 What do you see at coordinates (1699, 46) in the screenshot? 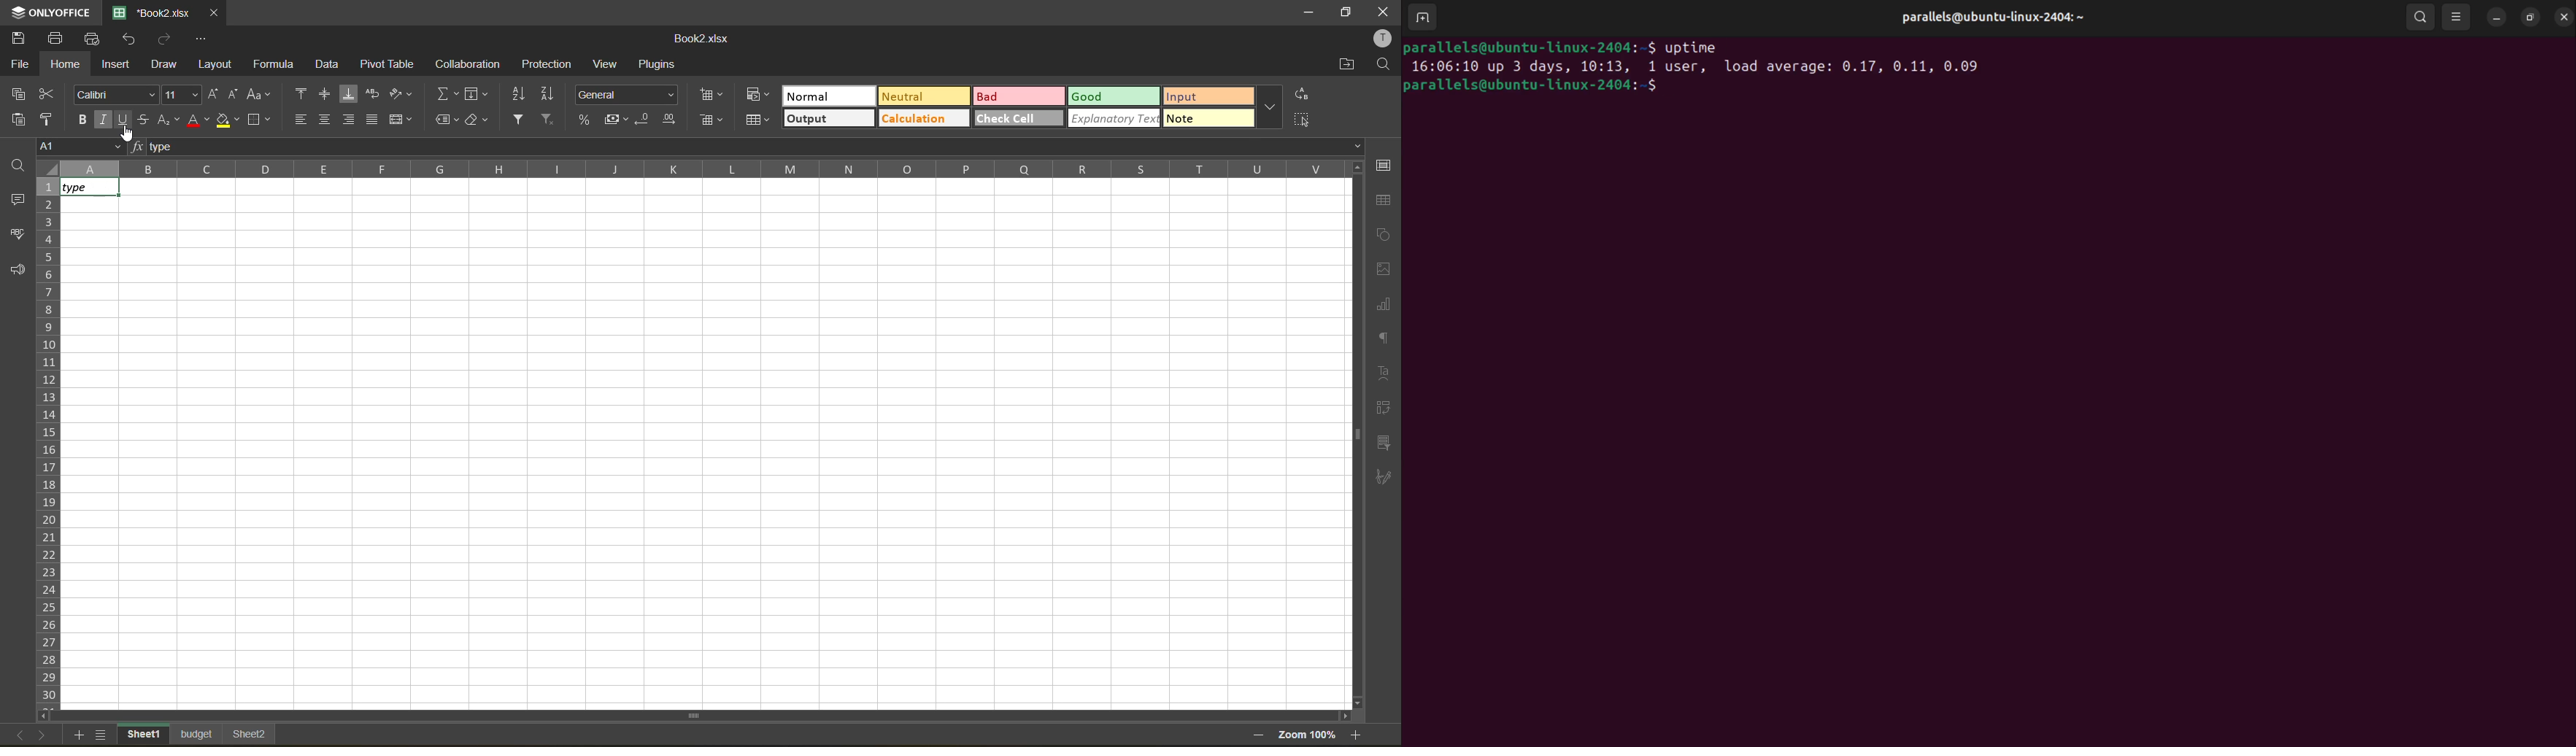
I see `uptime` at bounding box center [1699, 46].